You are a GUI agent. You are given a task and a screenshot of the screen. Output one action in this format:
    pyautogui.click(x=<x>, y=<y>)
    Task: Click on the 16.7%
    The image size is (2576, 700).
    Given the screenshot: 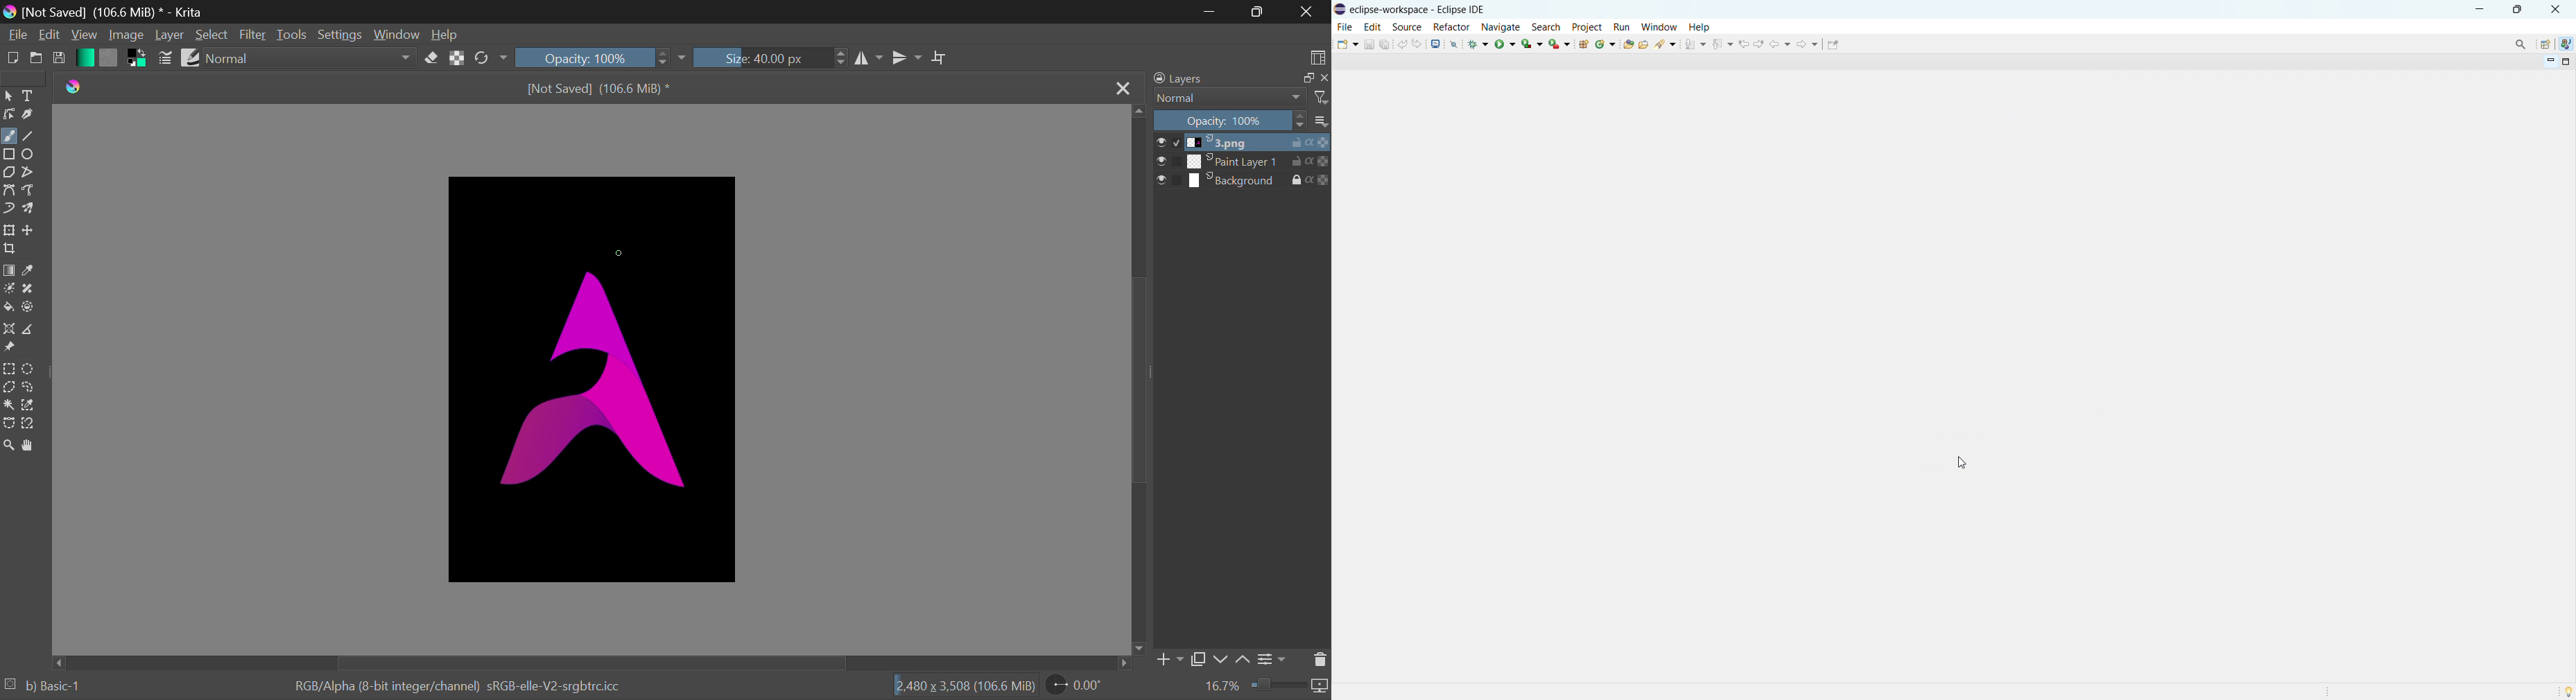 What is the action you would take?
    pyautogui.click(x=1216, y=687)
    